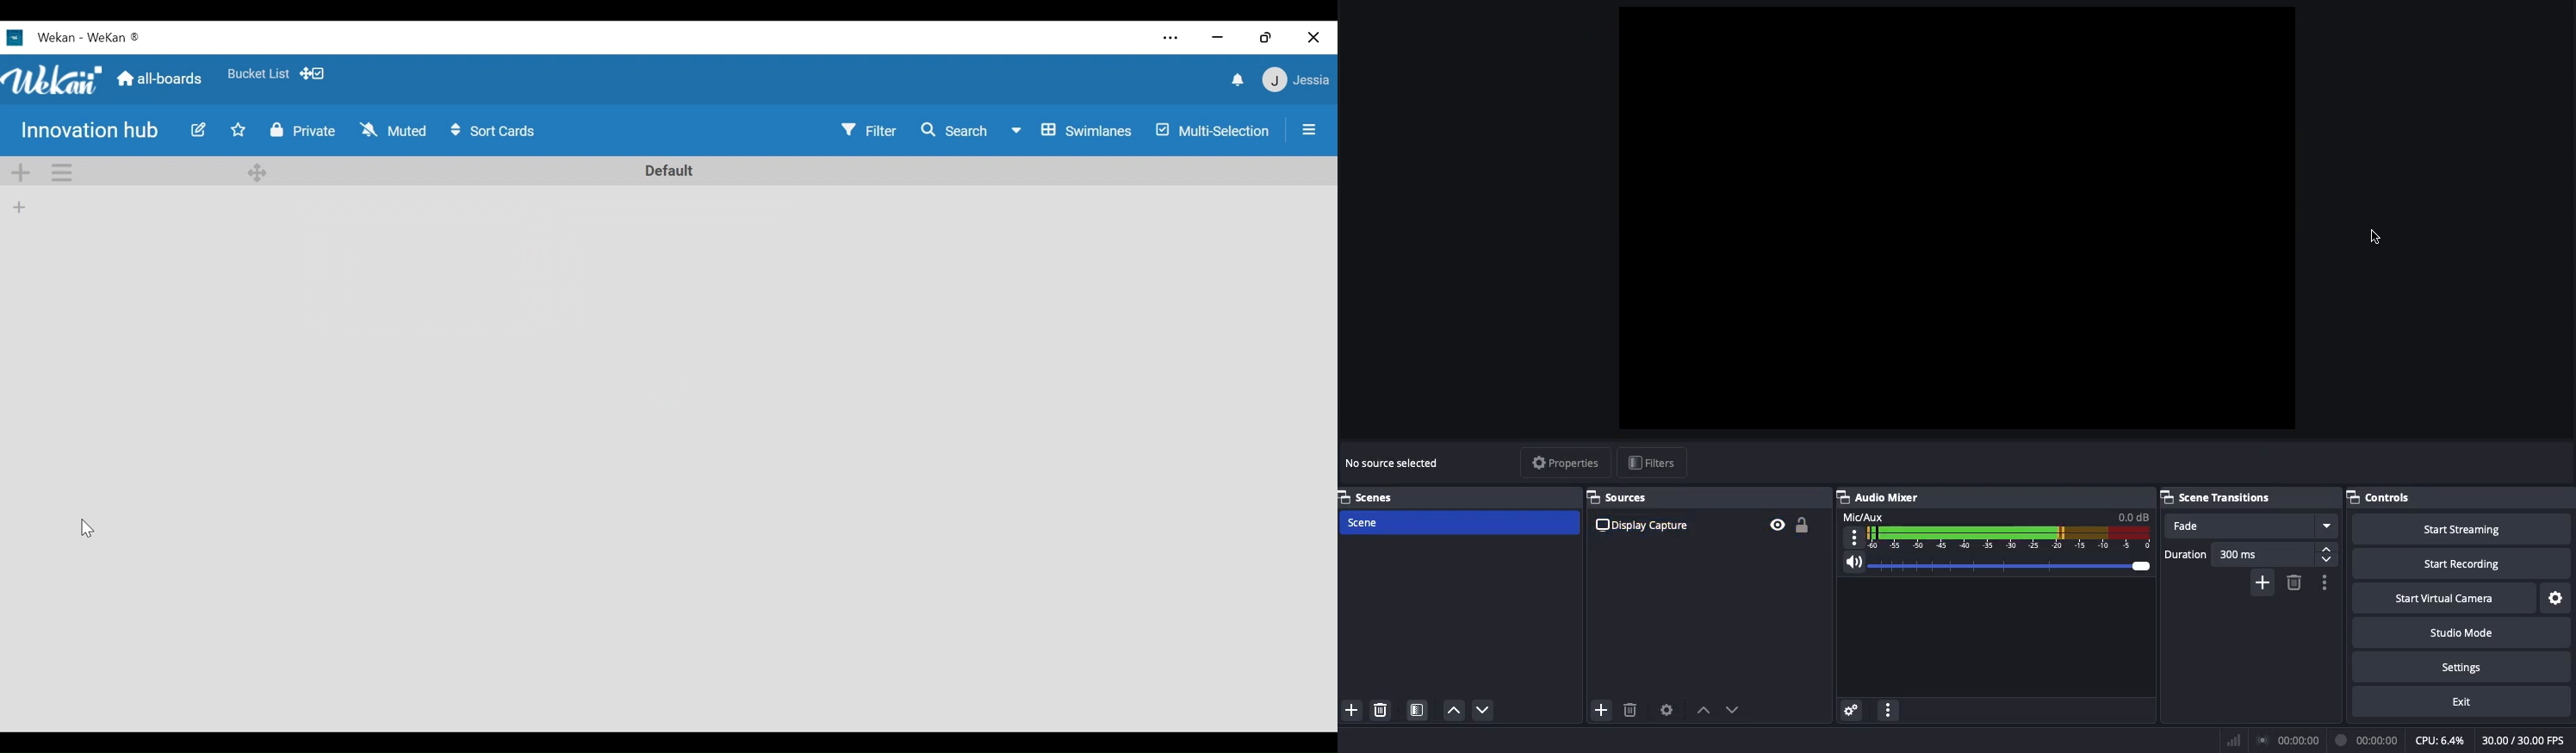  Describe the element at coordinates (1399, 465) in the screenshot. I see `Display capture` at that location.